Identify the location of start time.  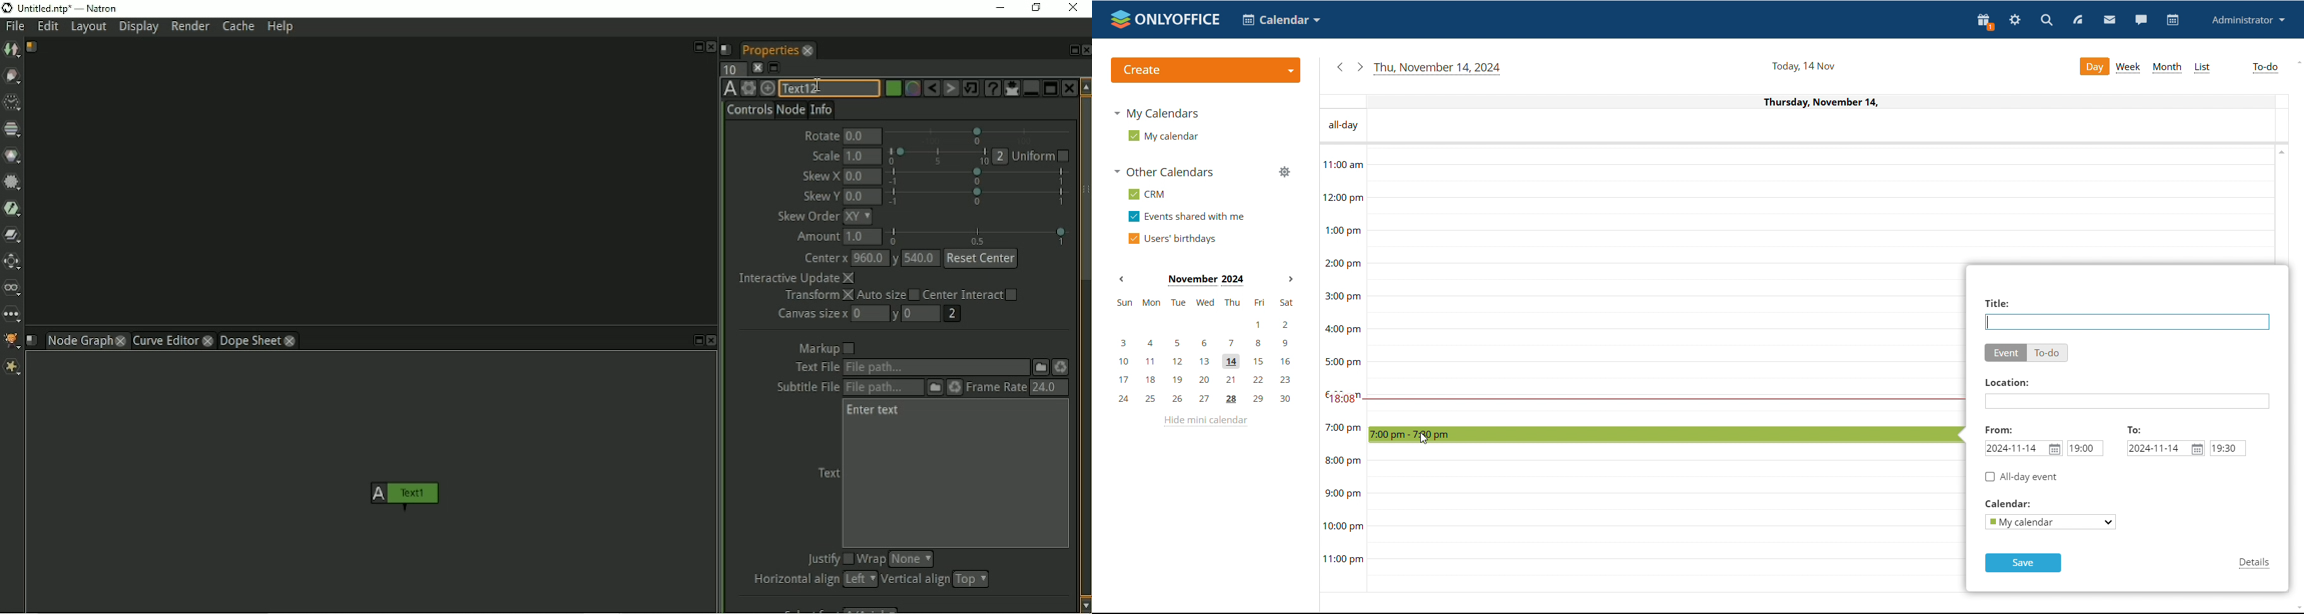
(2087, 448).